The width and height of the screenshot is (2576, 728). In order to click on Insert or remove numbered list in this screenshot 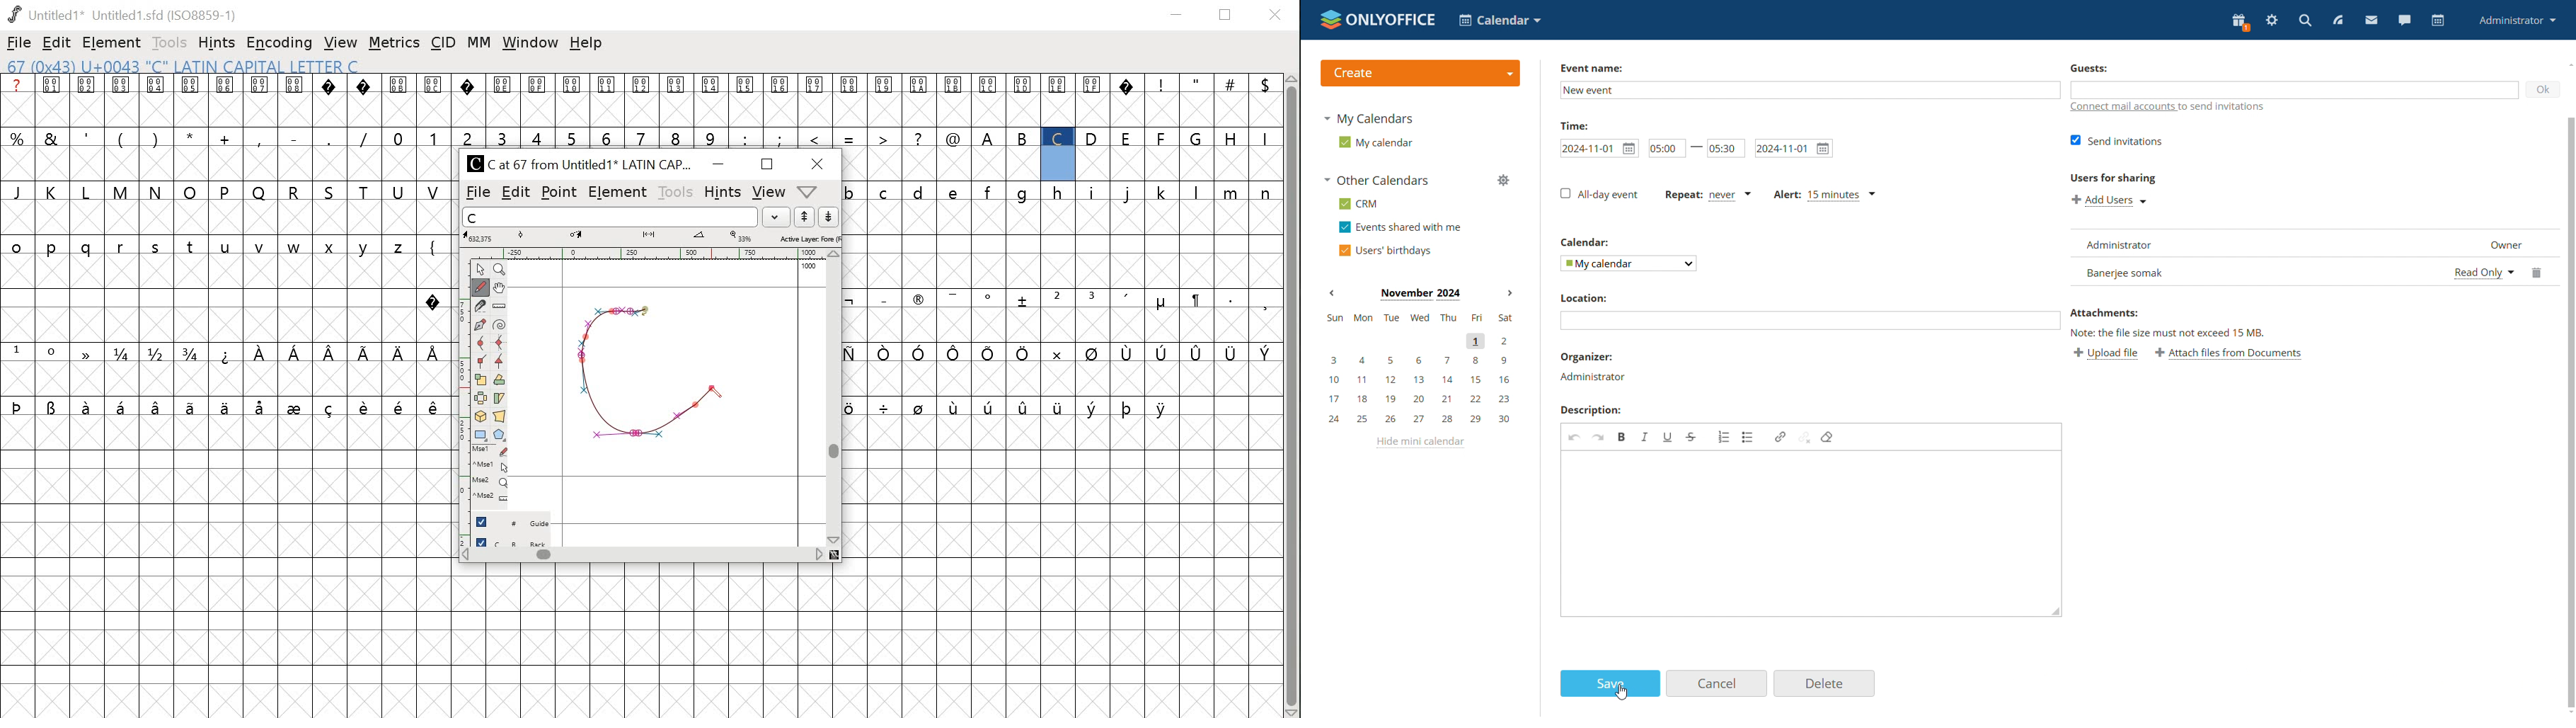, I will do `click(1725, 437)`.